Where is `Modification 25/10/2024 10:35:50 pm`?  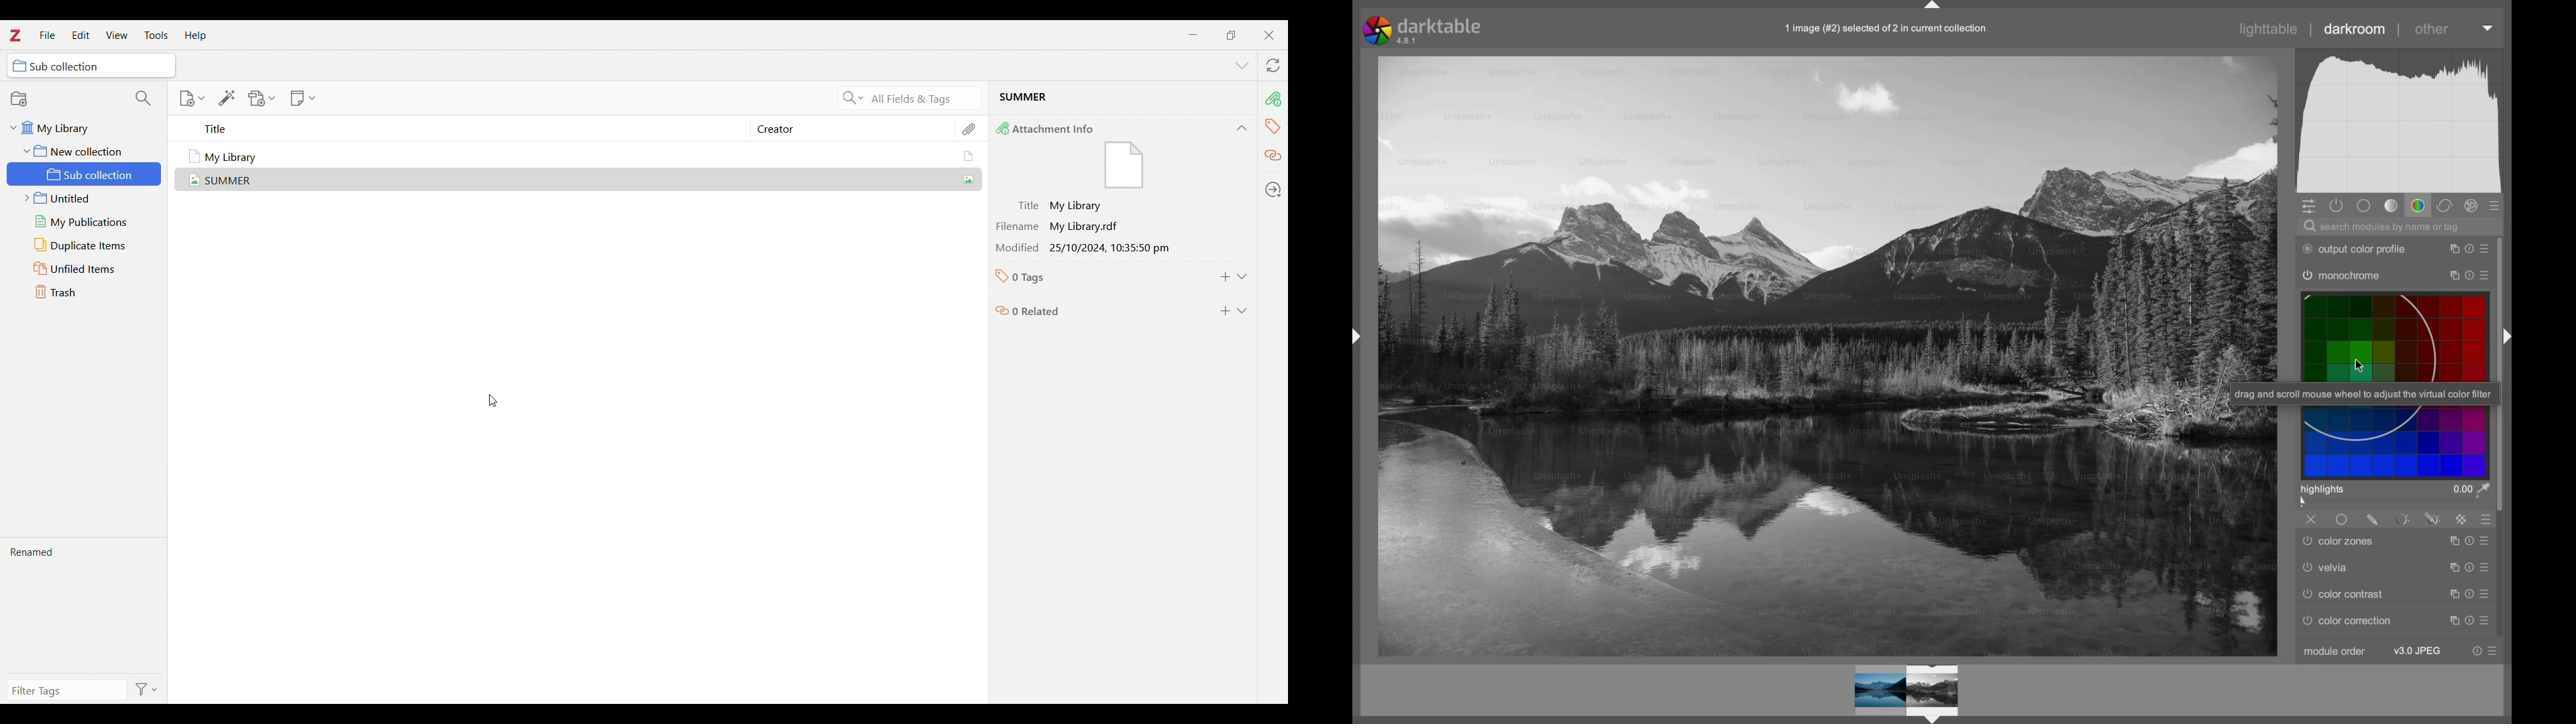
Modification 25/10/2024 10:35:50 pm is located at coordinates (1098, 247).